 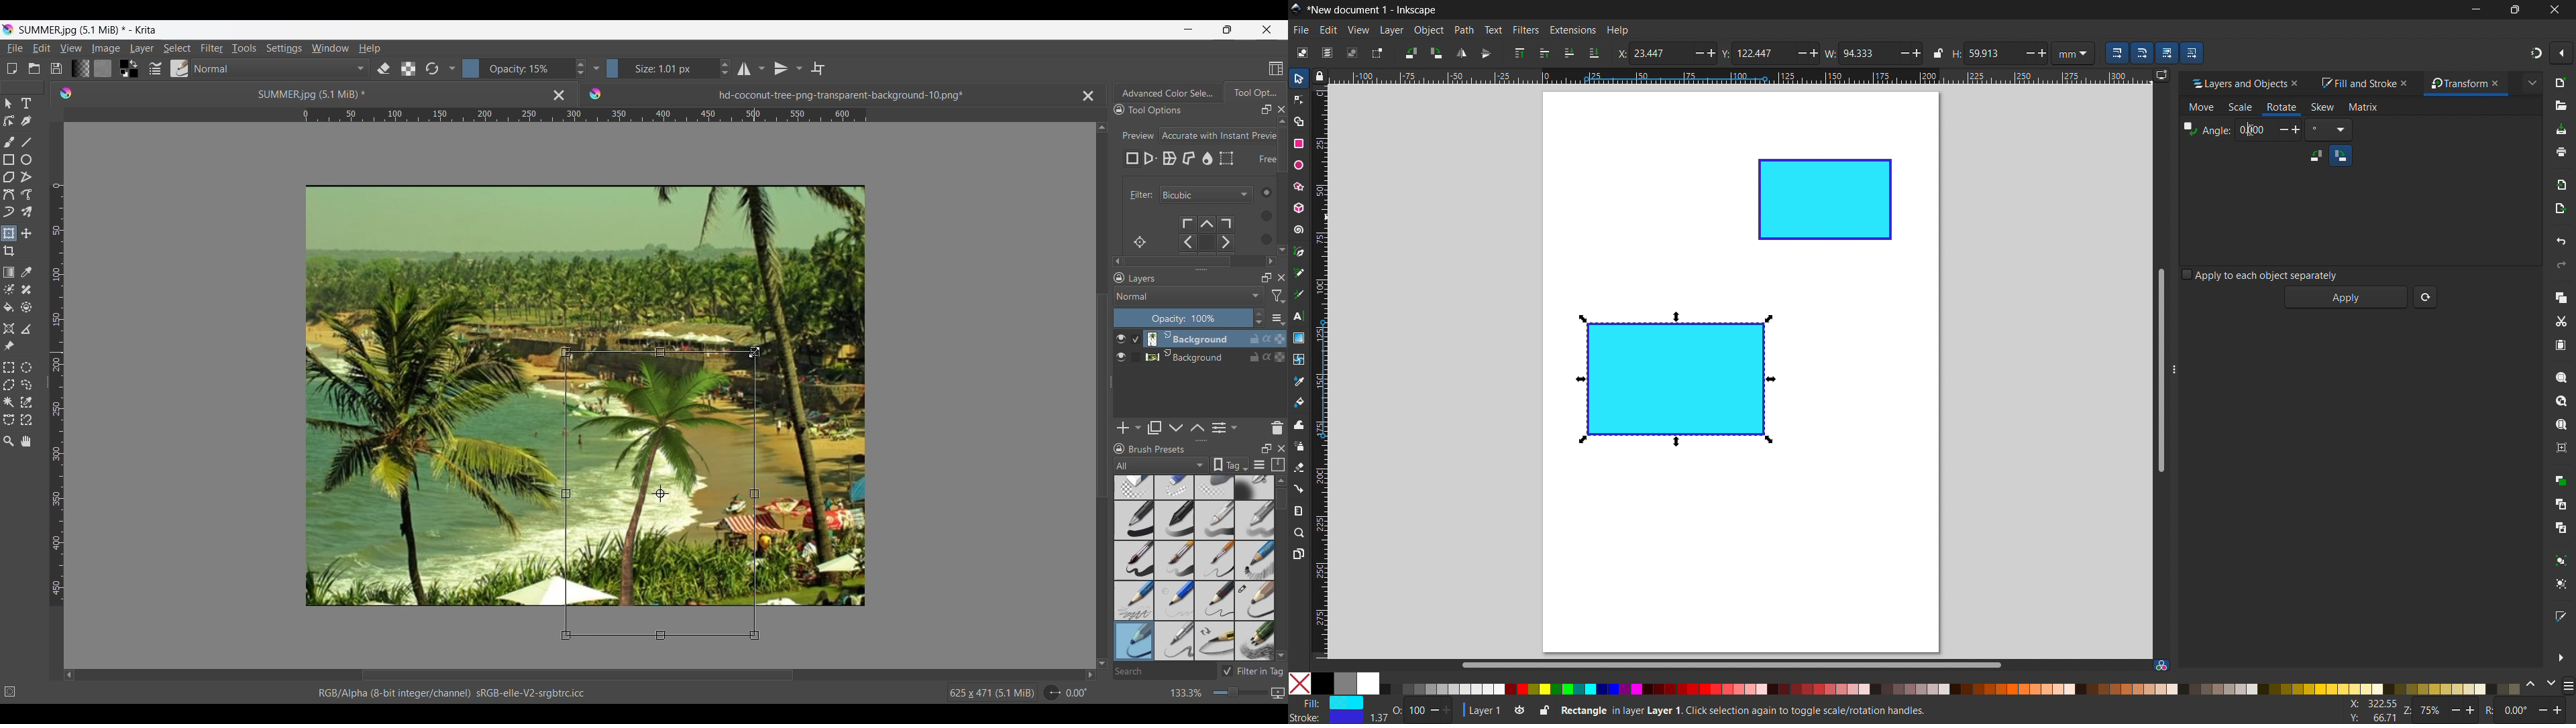 I want to click on Edit brush settings, so click(x=154, y=69).